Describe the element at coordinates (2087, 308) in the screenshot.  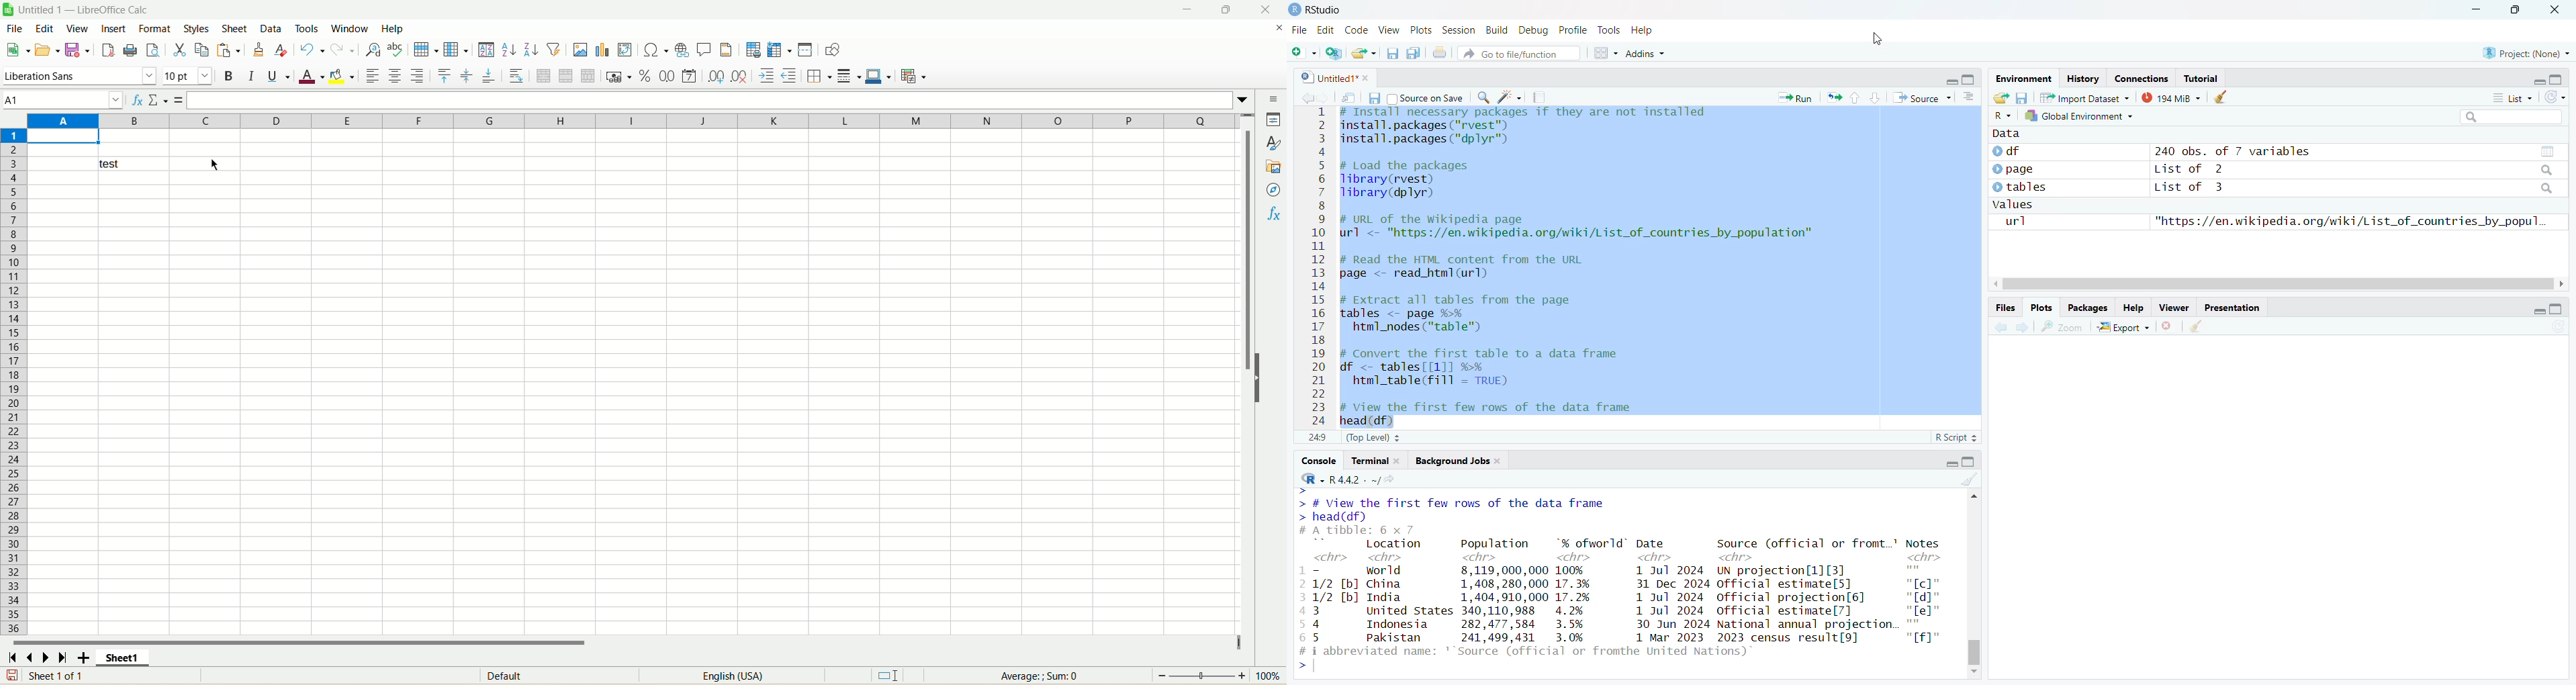
I see `Packages` at that location.